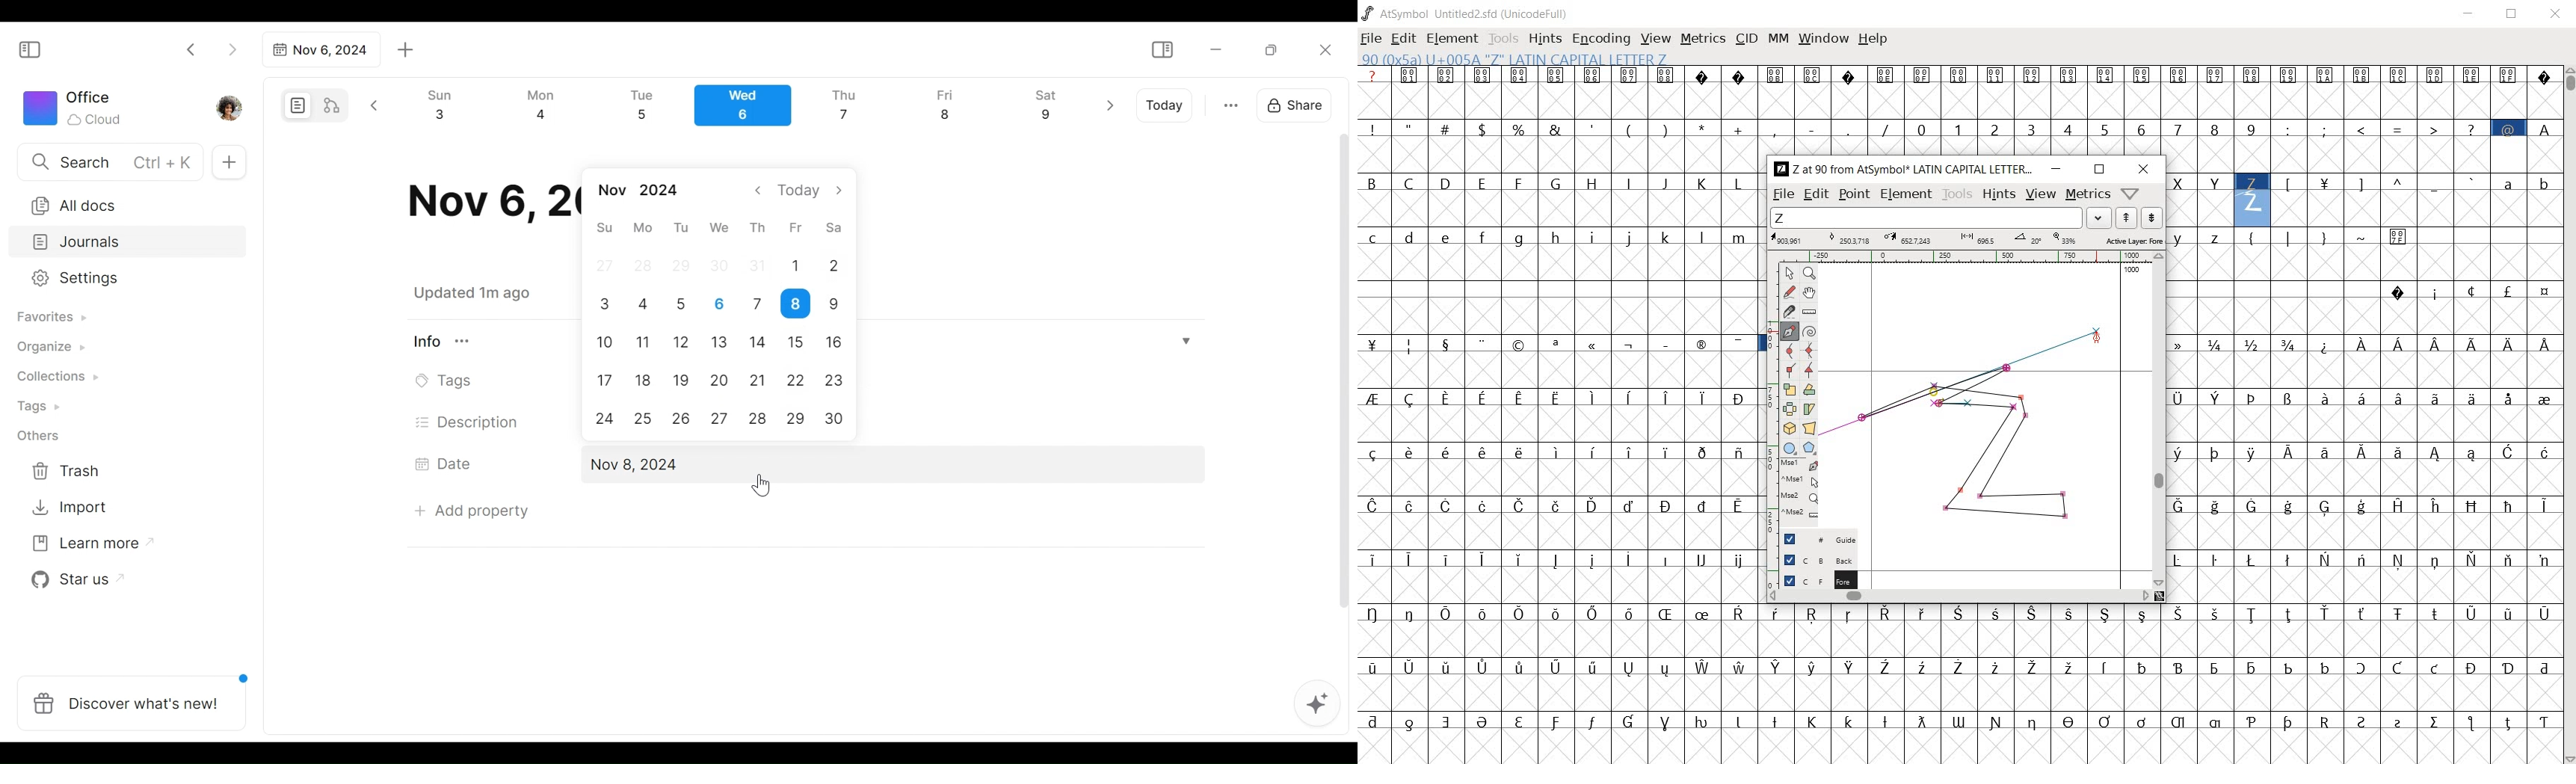 This screenshot has width=2576, height=784. What do you see at coordinates (74, 580) in the screenshot?
I see `Star us` at bounding box center [74, 580].